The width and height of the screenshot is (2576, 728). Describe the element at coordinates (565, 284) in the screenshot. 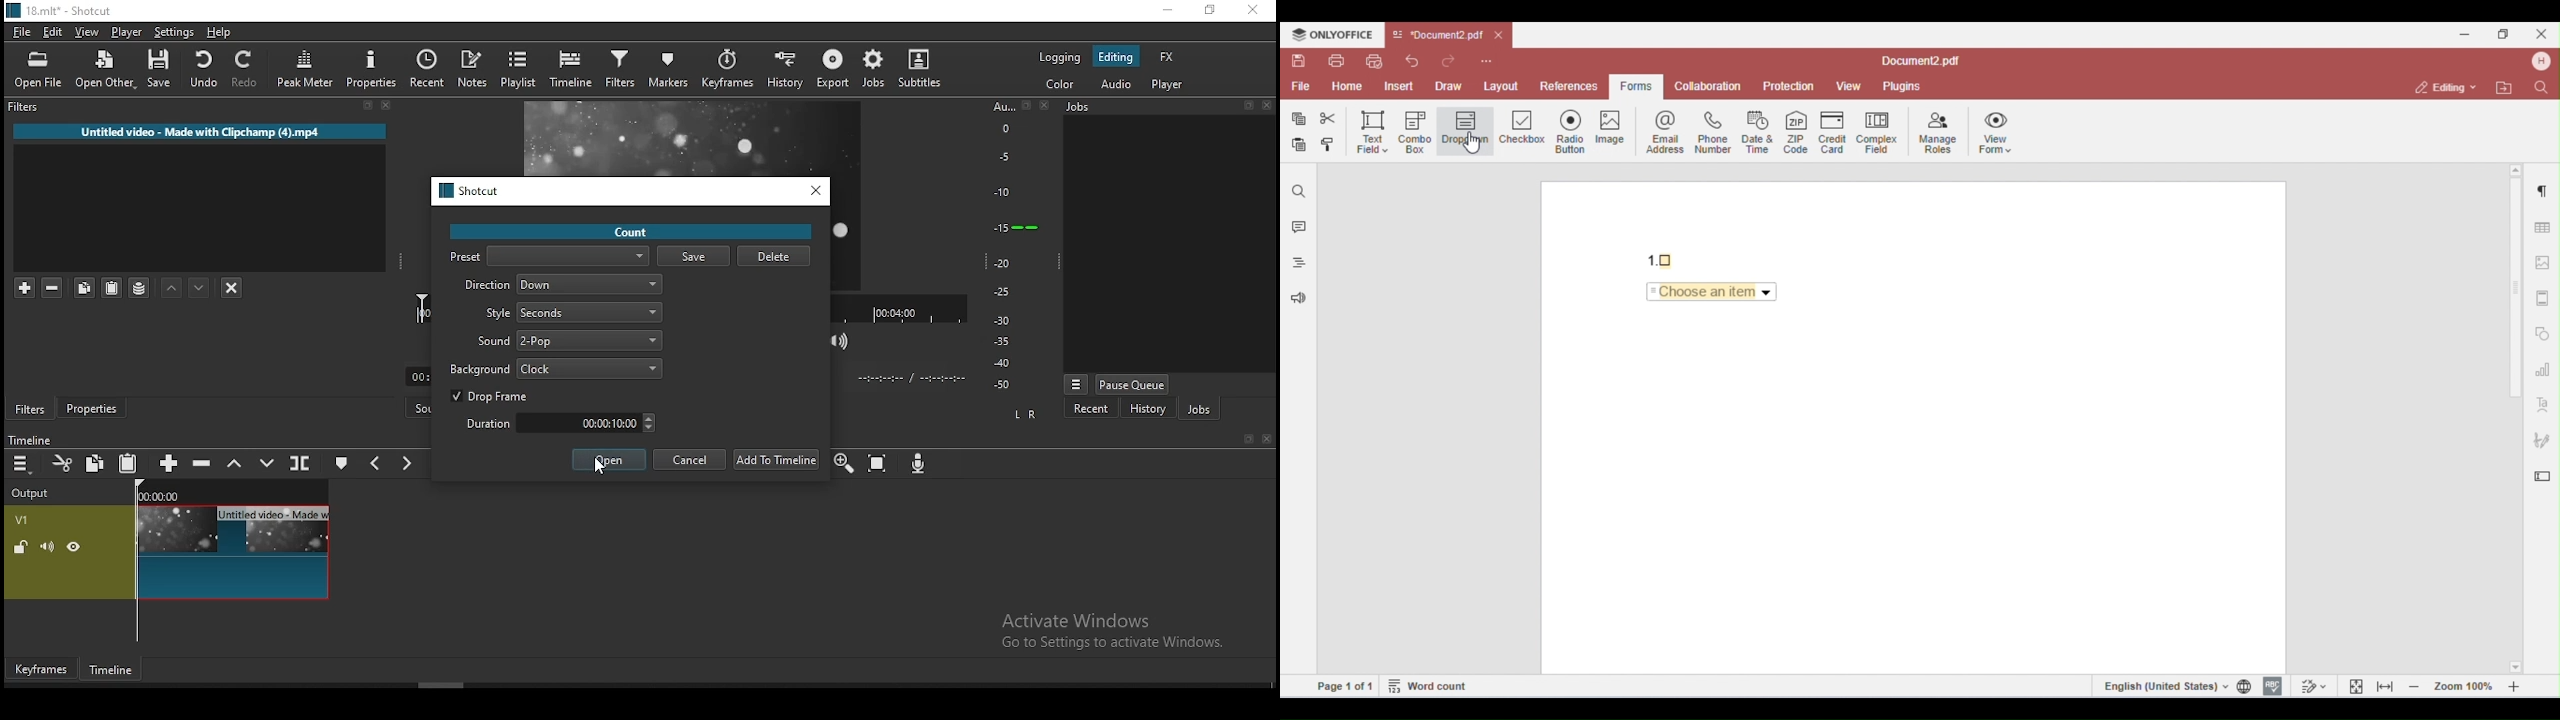

I see `direction` at that location.